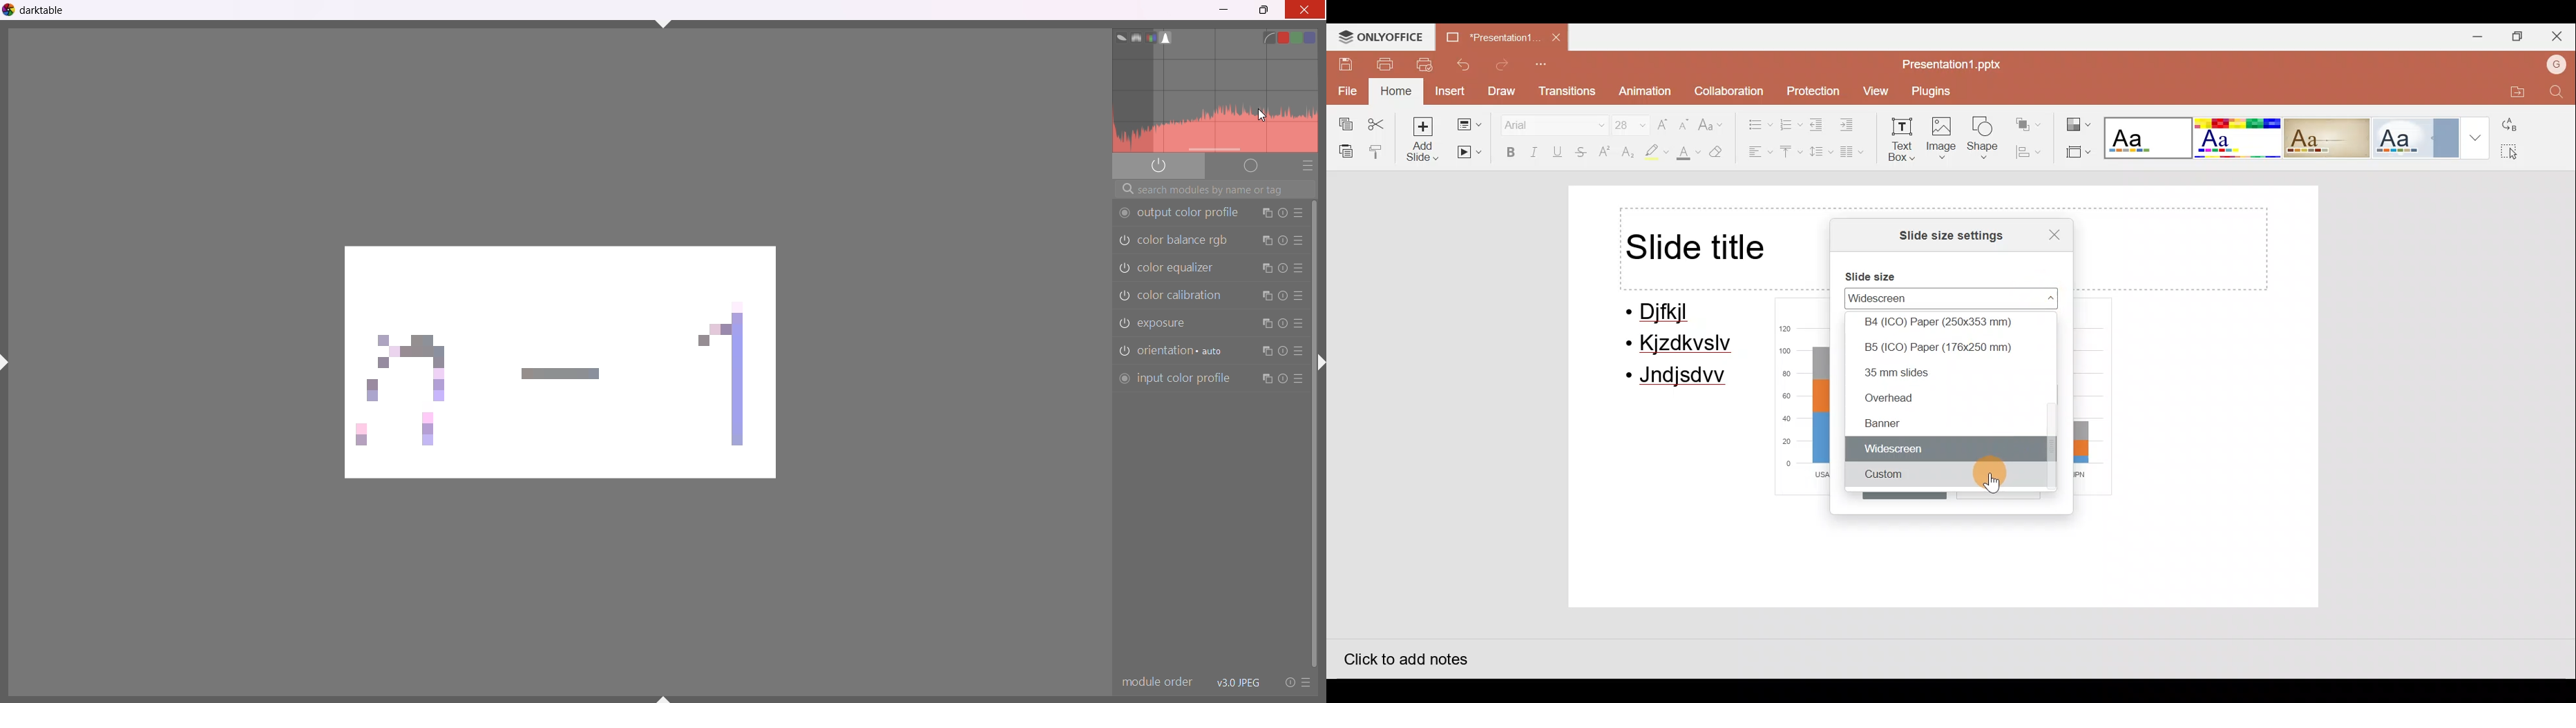 The width and height of the screenshot is (2576, 728). What do you see at coordinates (1903, 142) in the screenshot?
I see `Text box` at bounding box center [1903, 142].